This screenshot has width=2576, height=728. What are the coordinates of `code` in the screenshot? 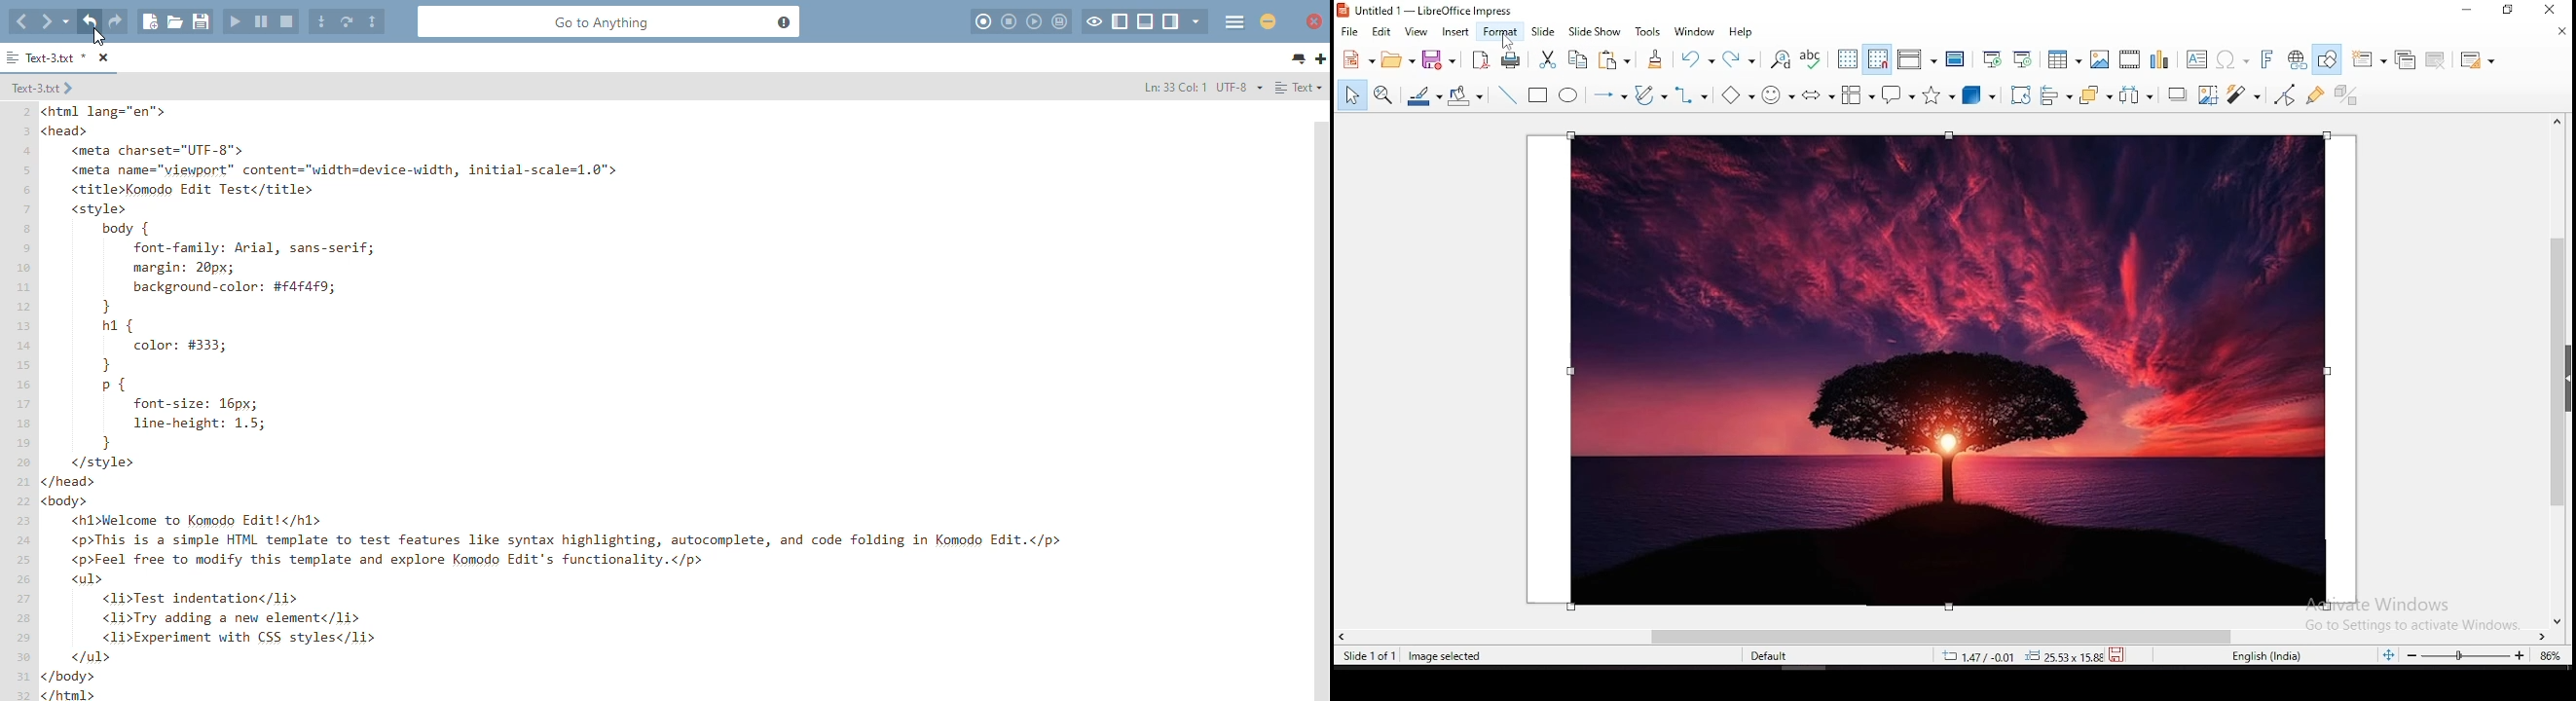 It's located at (668, 401).